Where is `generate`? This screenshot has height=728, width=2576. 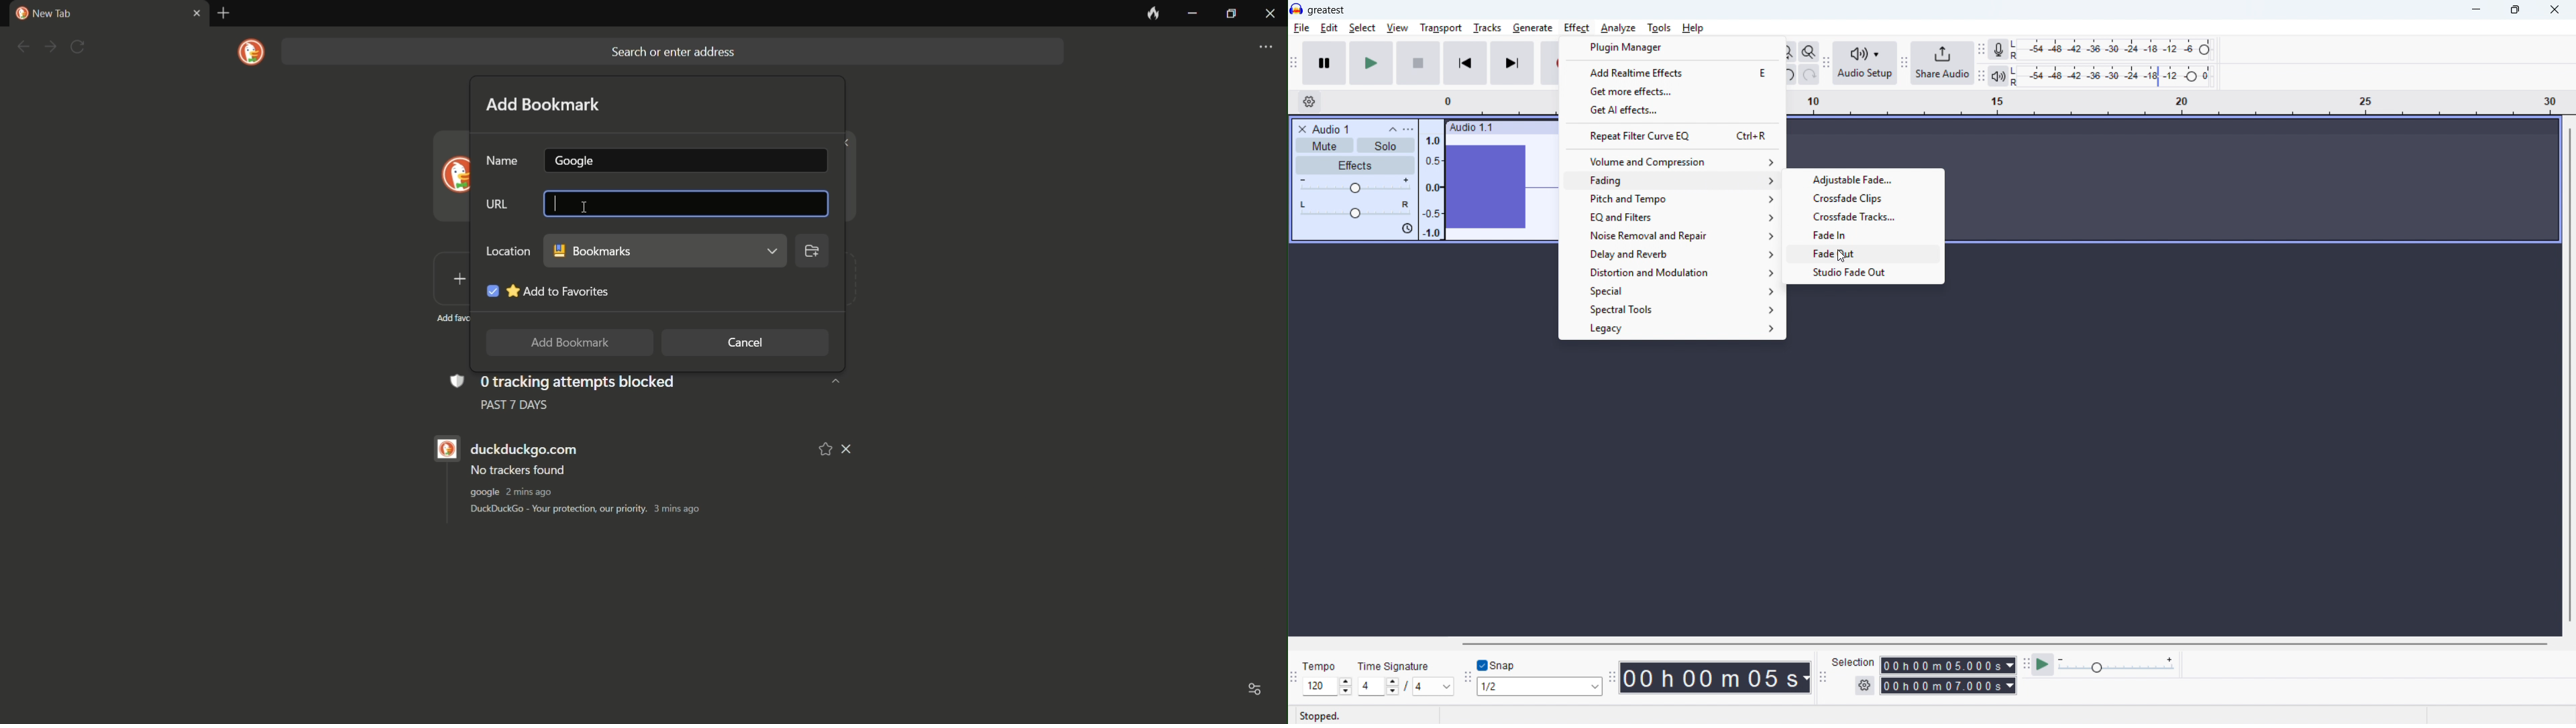
generate is located at coordinates (1533, 29).